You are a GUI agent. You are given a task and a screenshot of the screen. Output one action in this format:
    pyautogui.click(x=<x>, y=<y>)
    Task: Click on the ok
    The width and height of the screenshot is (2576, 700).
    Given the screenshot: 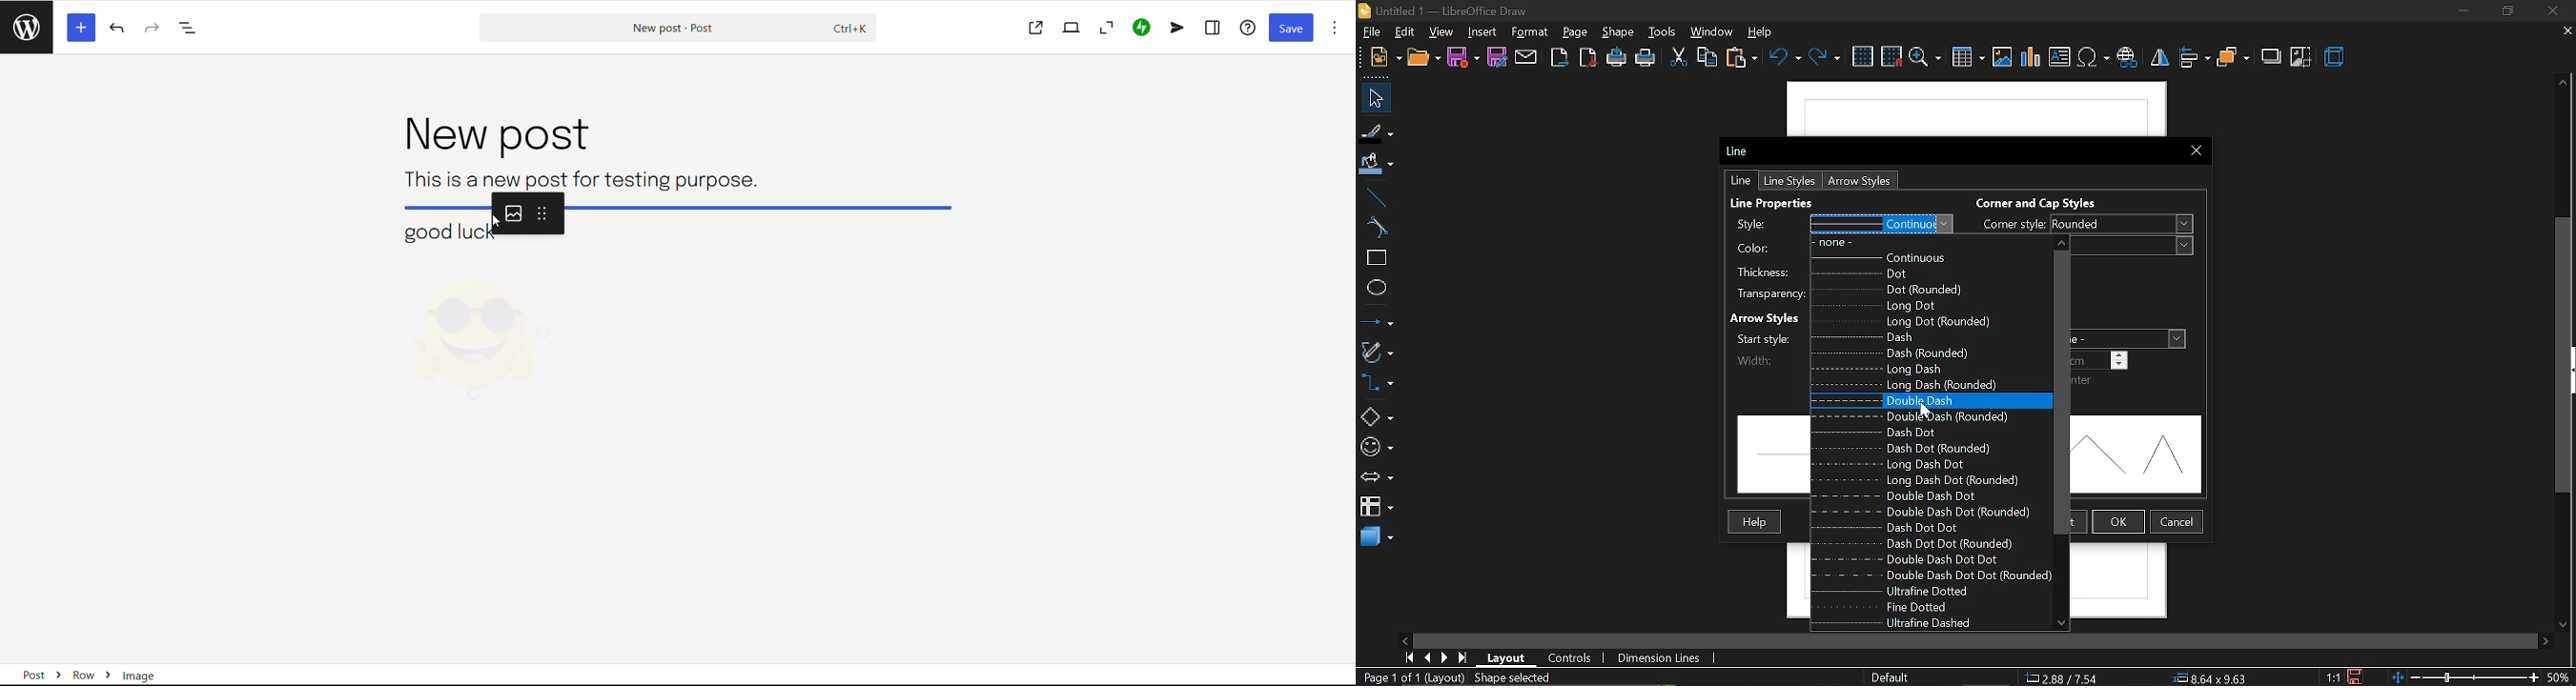 What is the action you would take?
    pyautogui.click(x=2118, y=521)
    